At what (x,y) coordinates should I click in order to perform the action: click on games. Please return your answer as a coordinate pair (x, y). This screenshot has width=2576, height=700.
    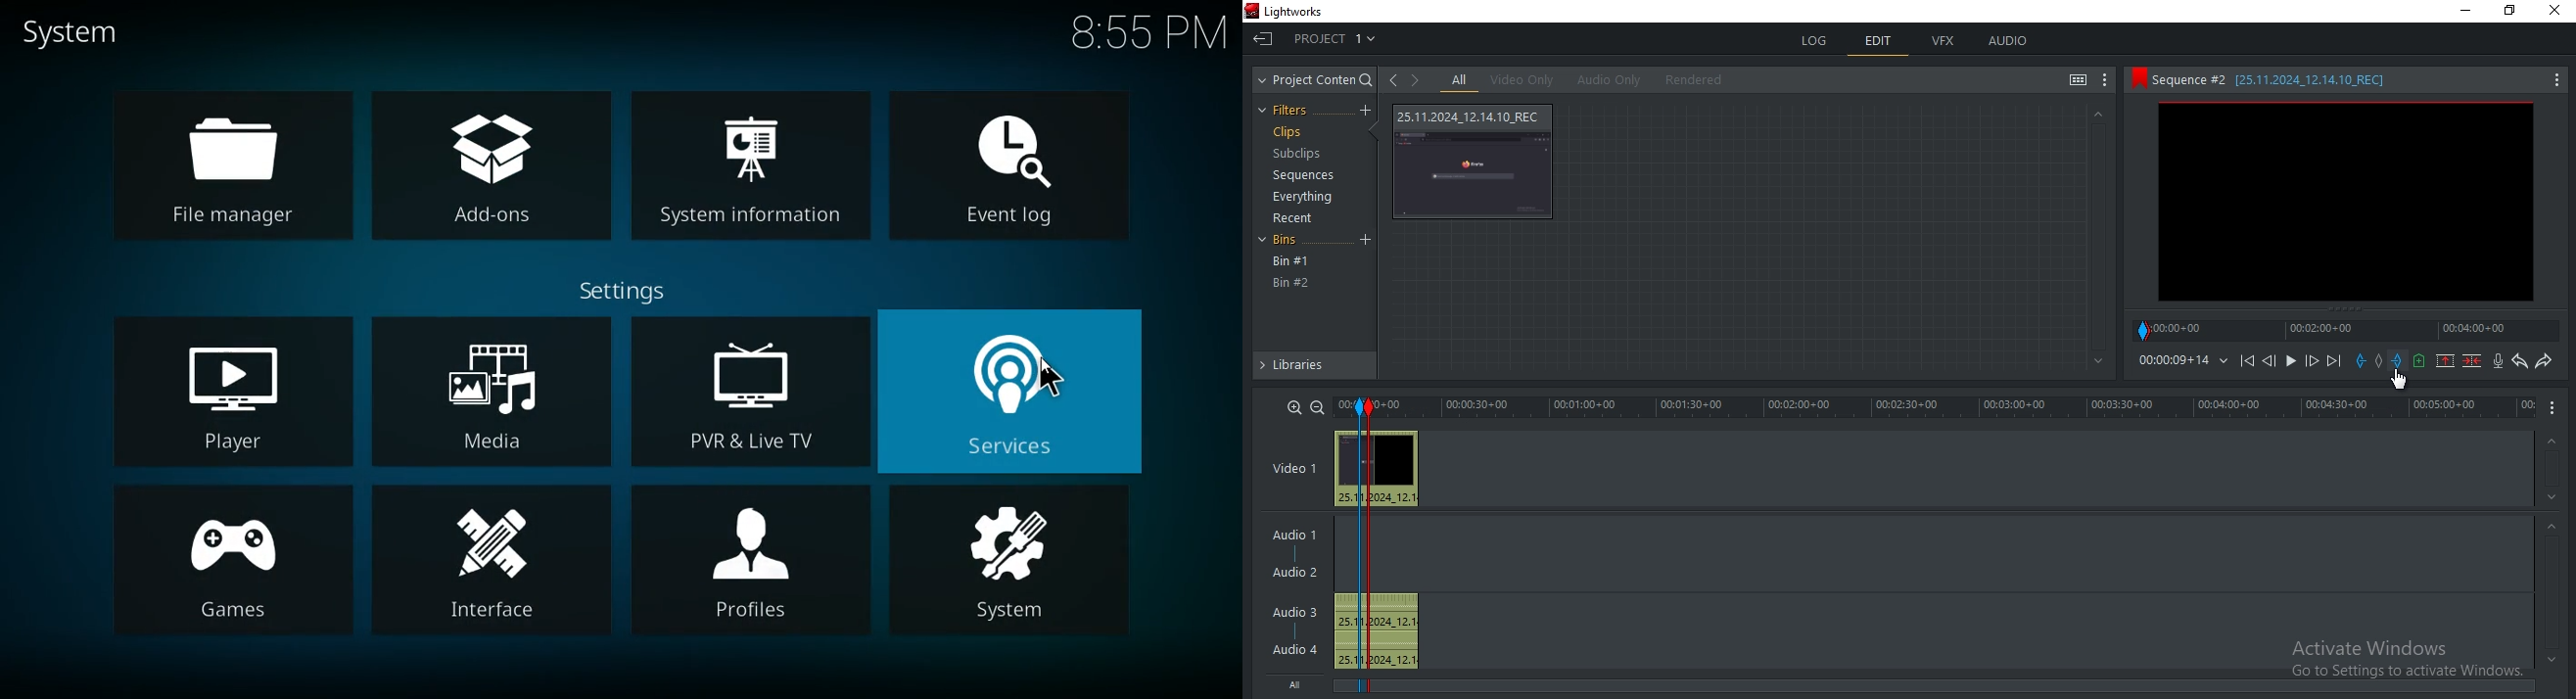
    Looking at the image, I should click on (229, 562).